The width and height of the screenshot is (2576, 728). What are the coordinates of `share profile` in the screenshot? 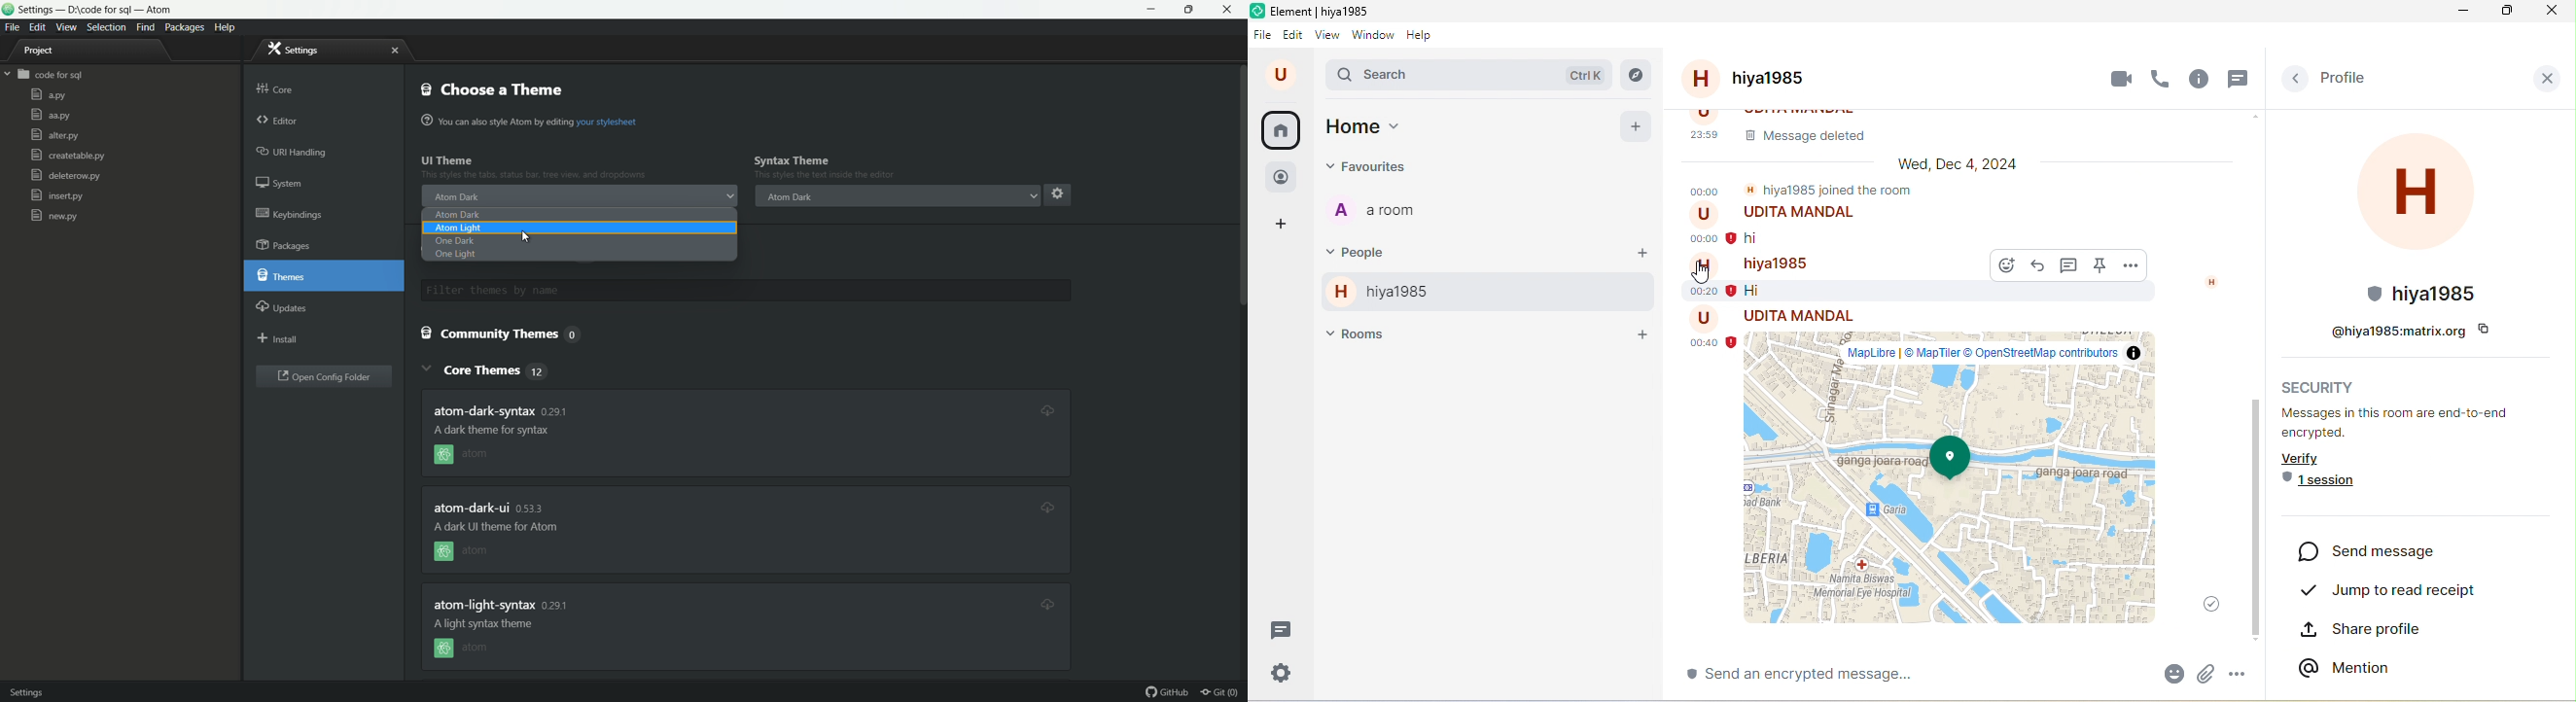 It's located at (2377, 632).